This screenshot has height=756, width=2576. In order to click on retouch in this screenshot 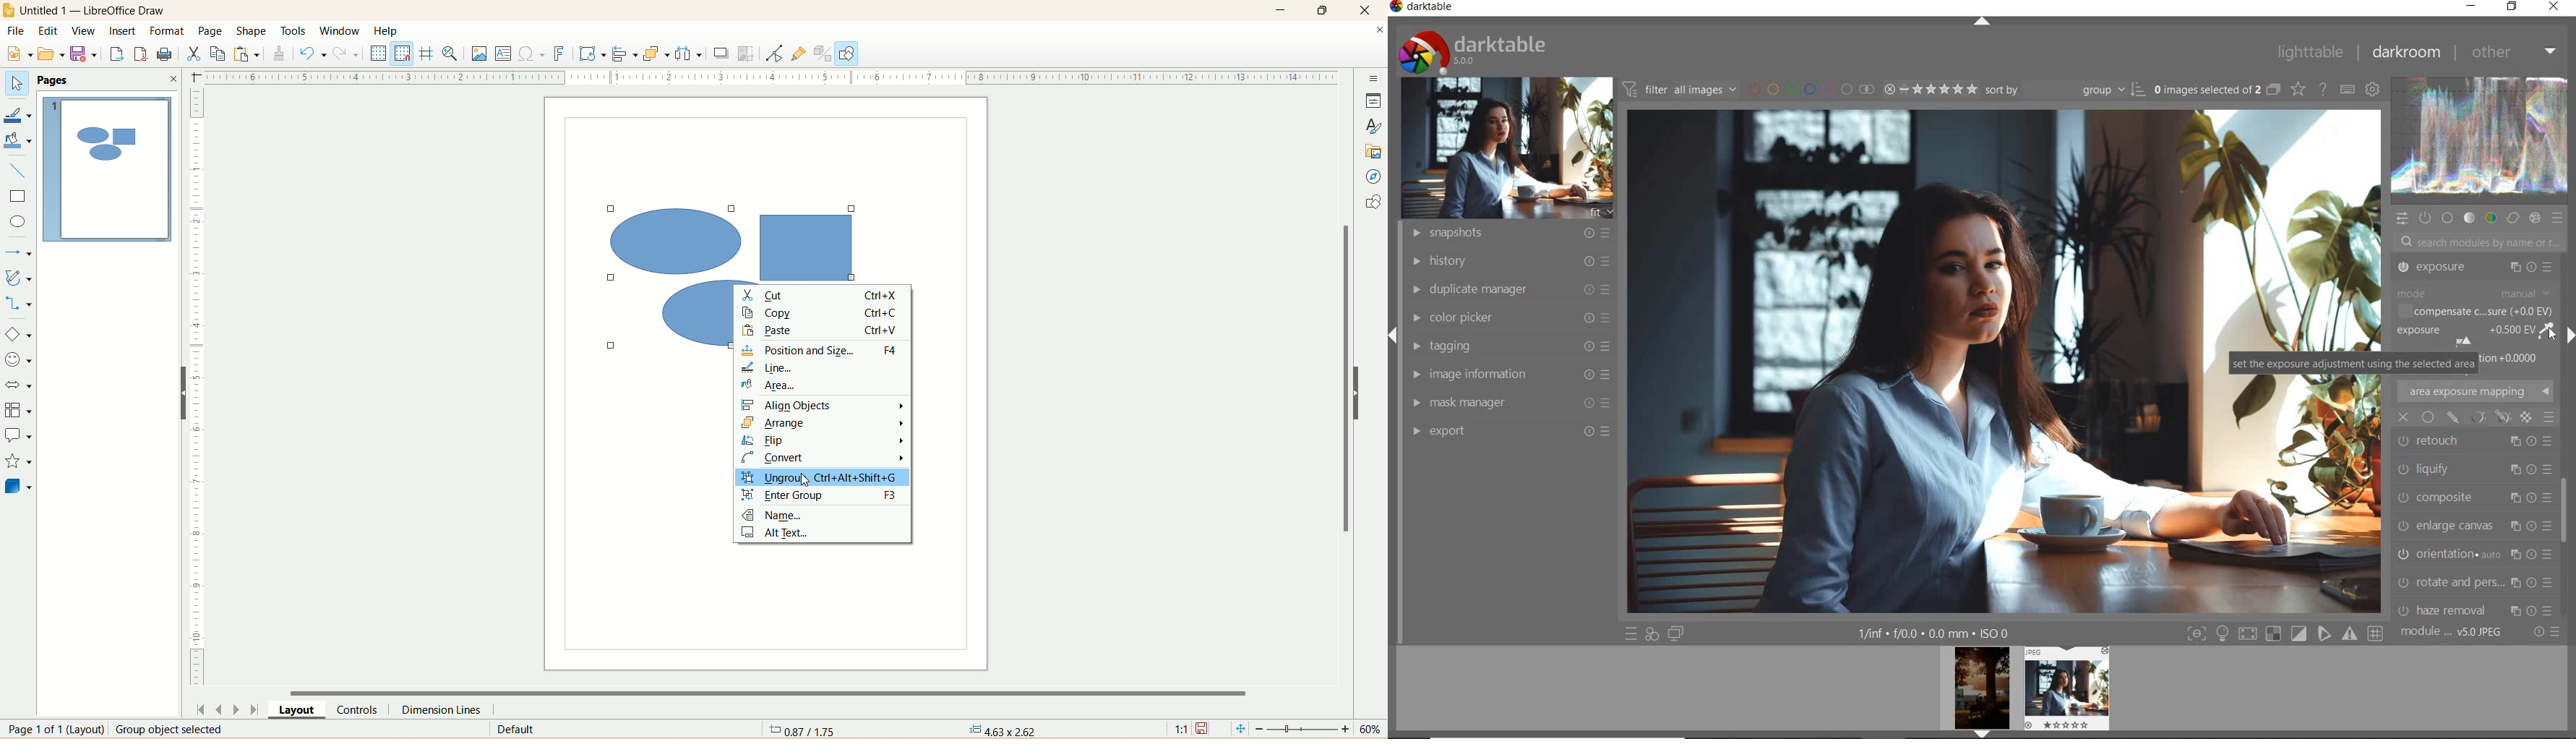, I will do `click(2463, 439)`.